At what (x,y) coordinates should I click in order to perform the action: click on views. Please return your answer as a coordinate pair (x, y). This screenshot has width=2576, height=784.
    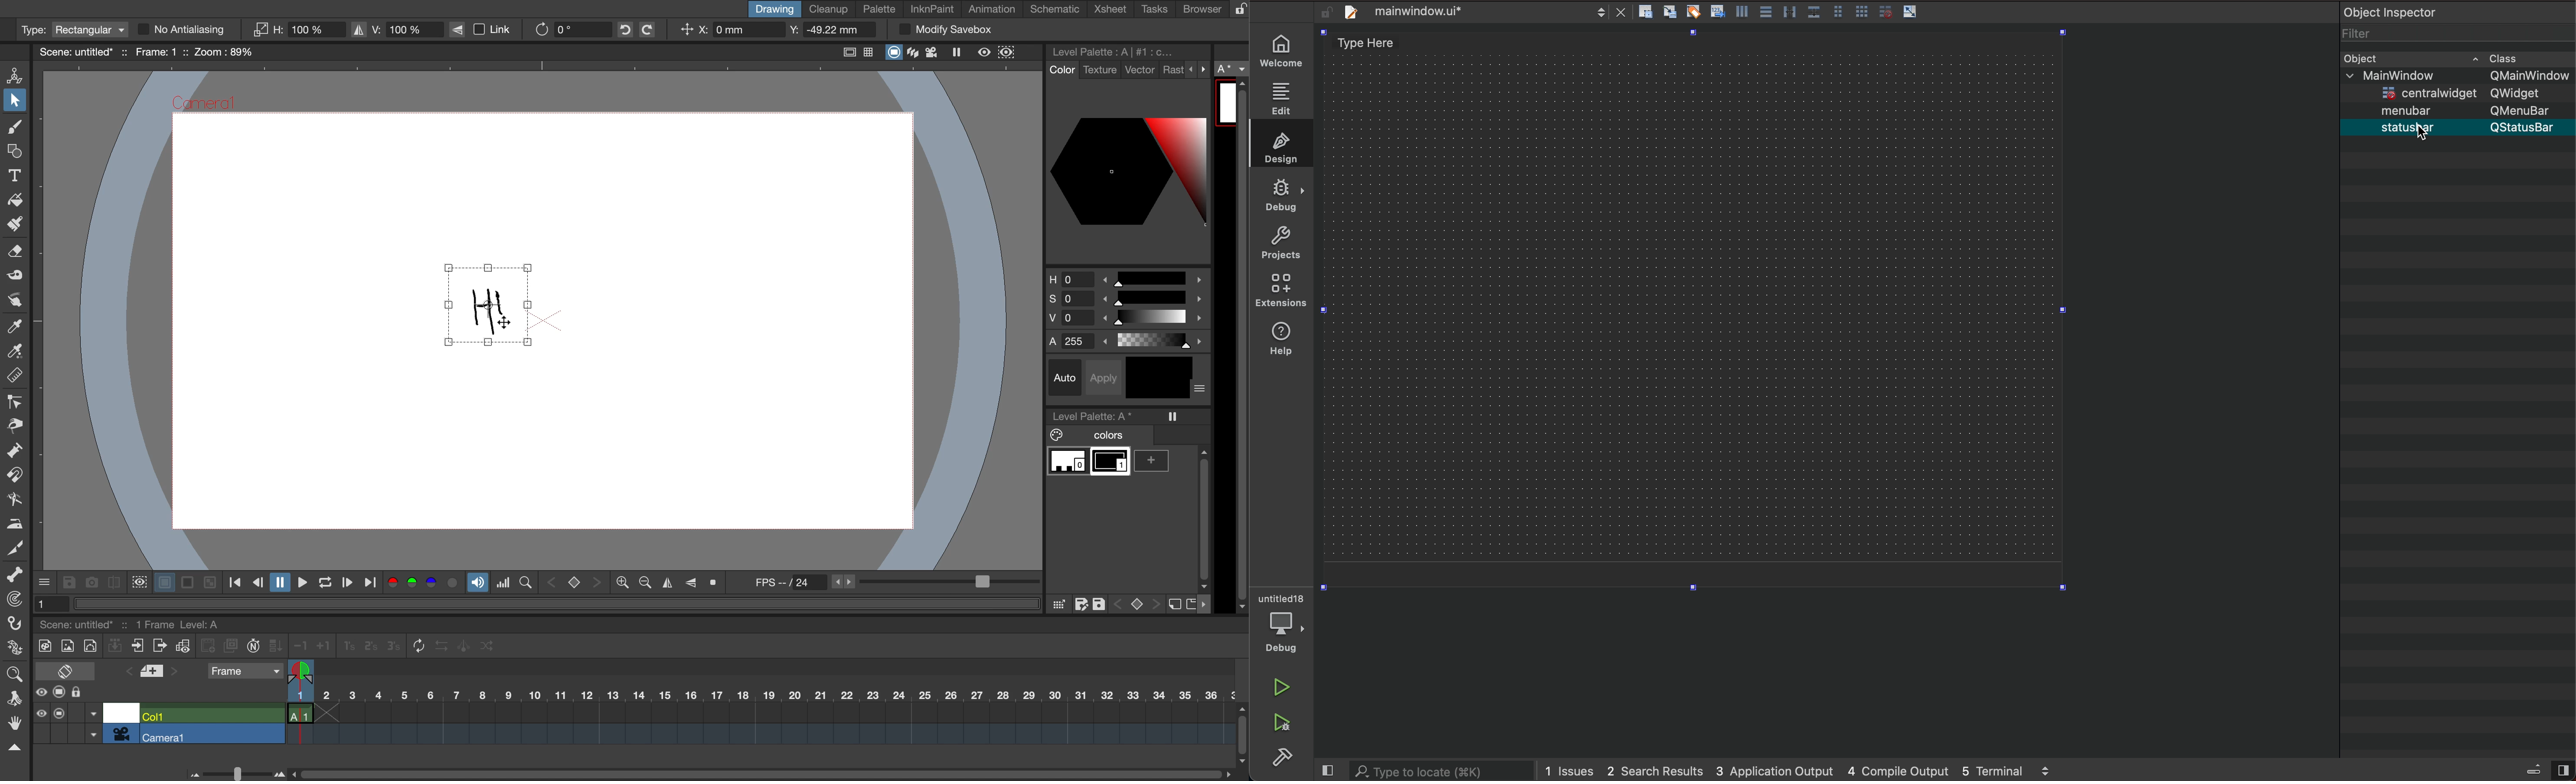
    Looking at the image, I should click on (2547, 769).